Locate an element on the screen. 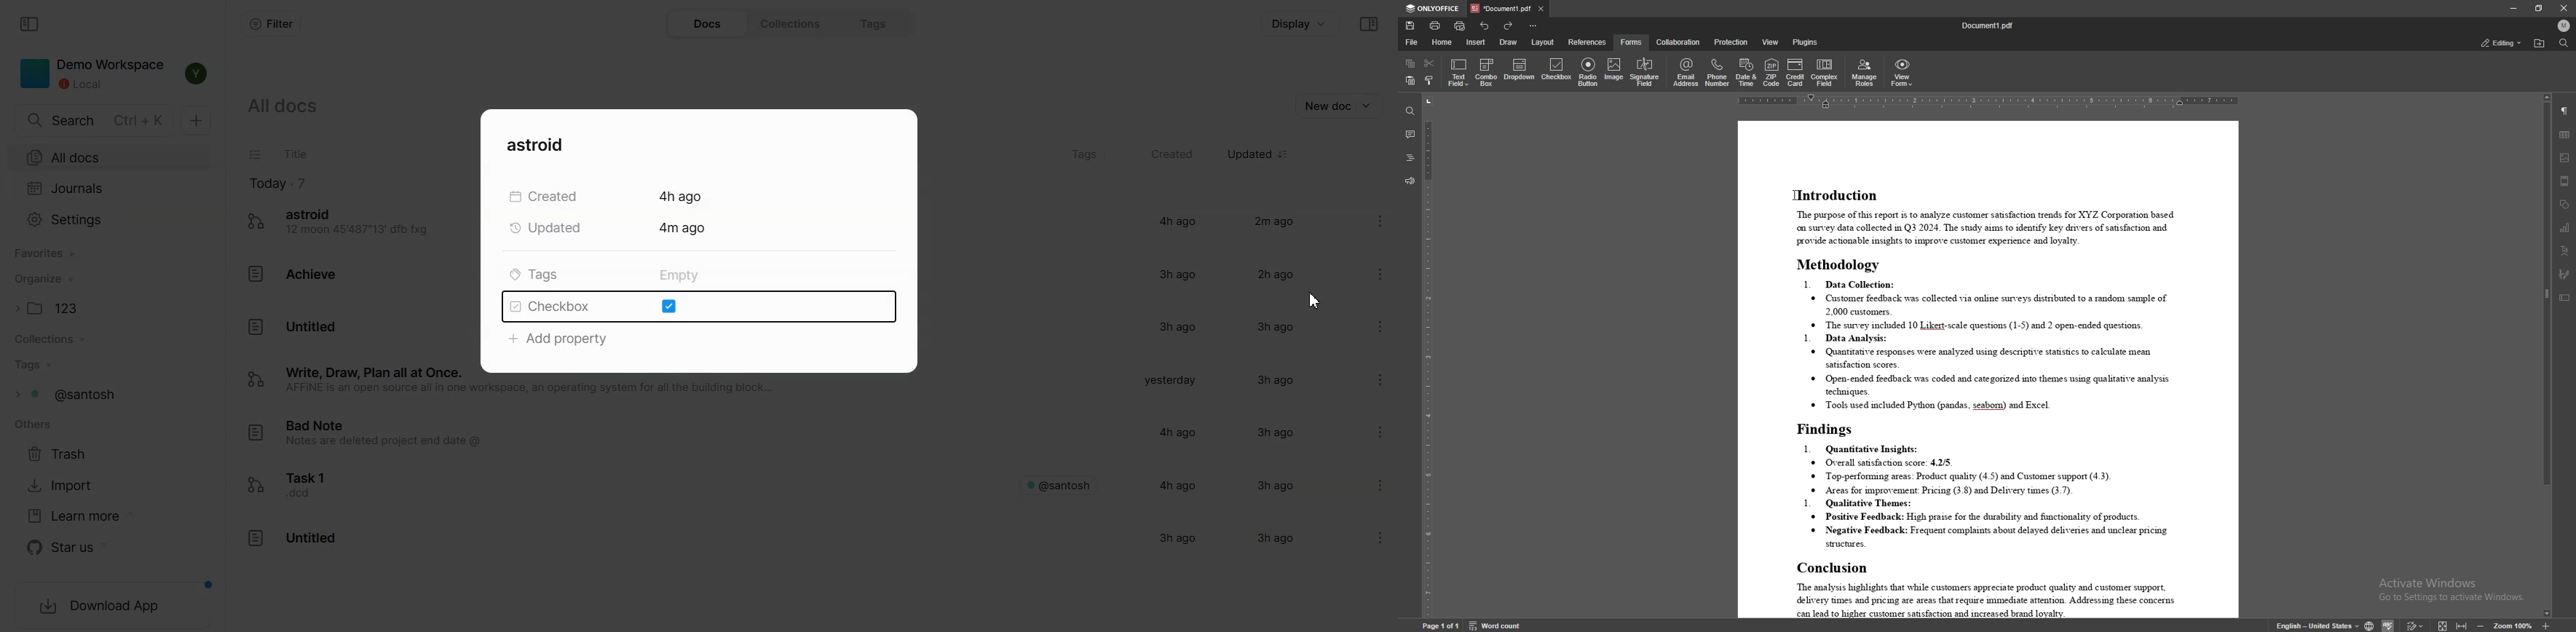 The image size is (2576, 644). All docs is located at coordinates (110, 158).